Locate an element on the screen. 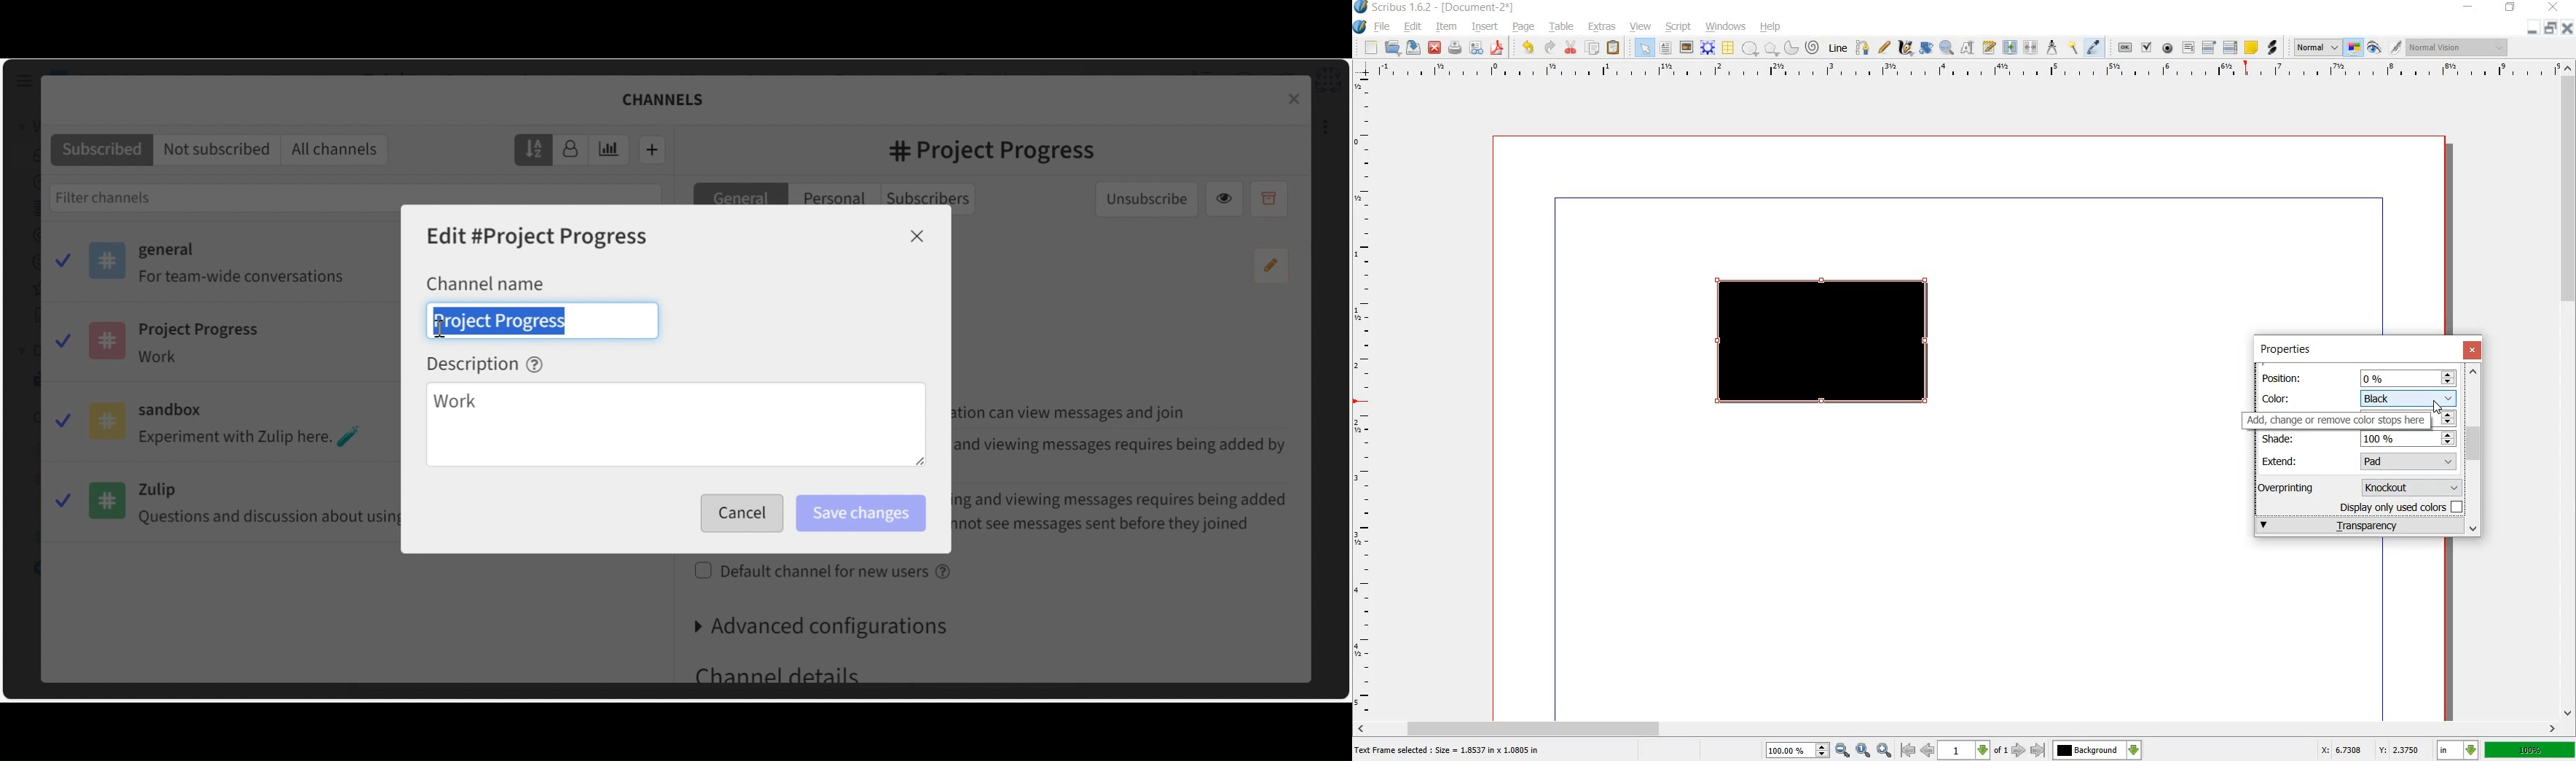 The width and height of the screenshot is (2576, 784). unlink text frame is located at coordinates (2032, 48).